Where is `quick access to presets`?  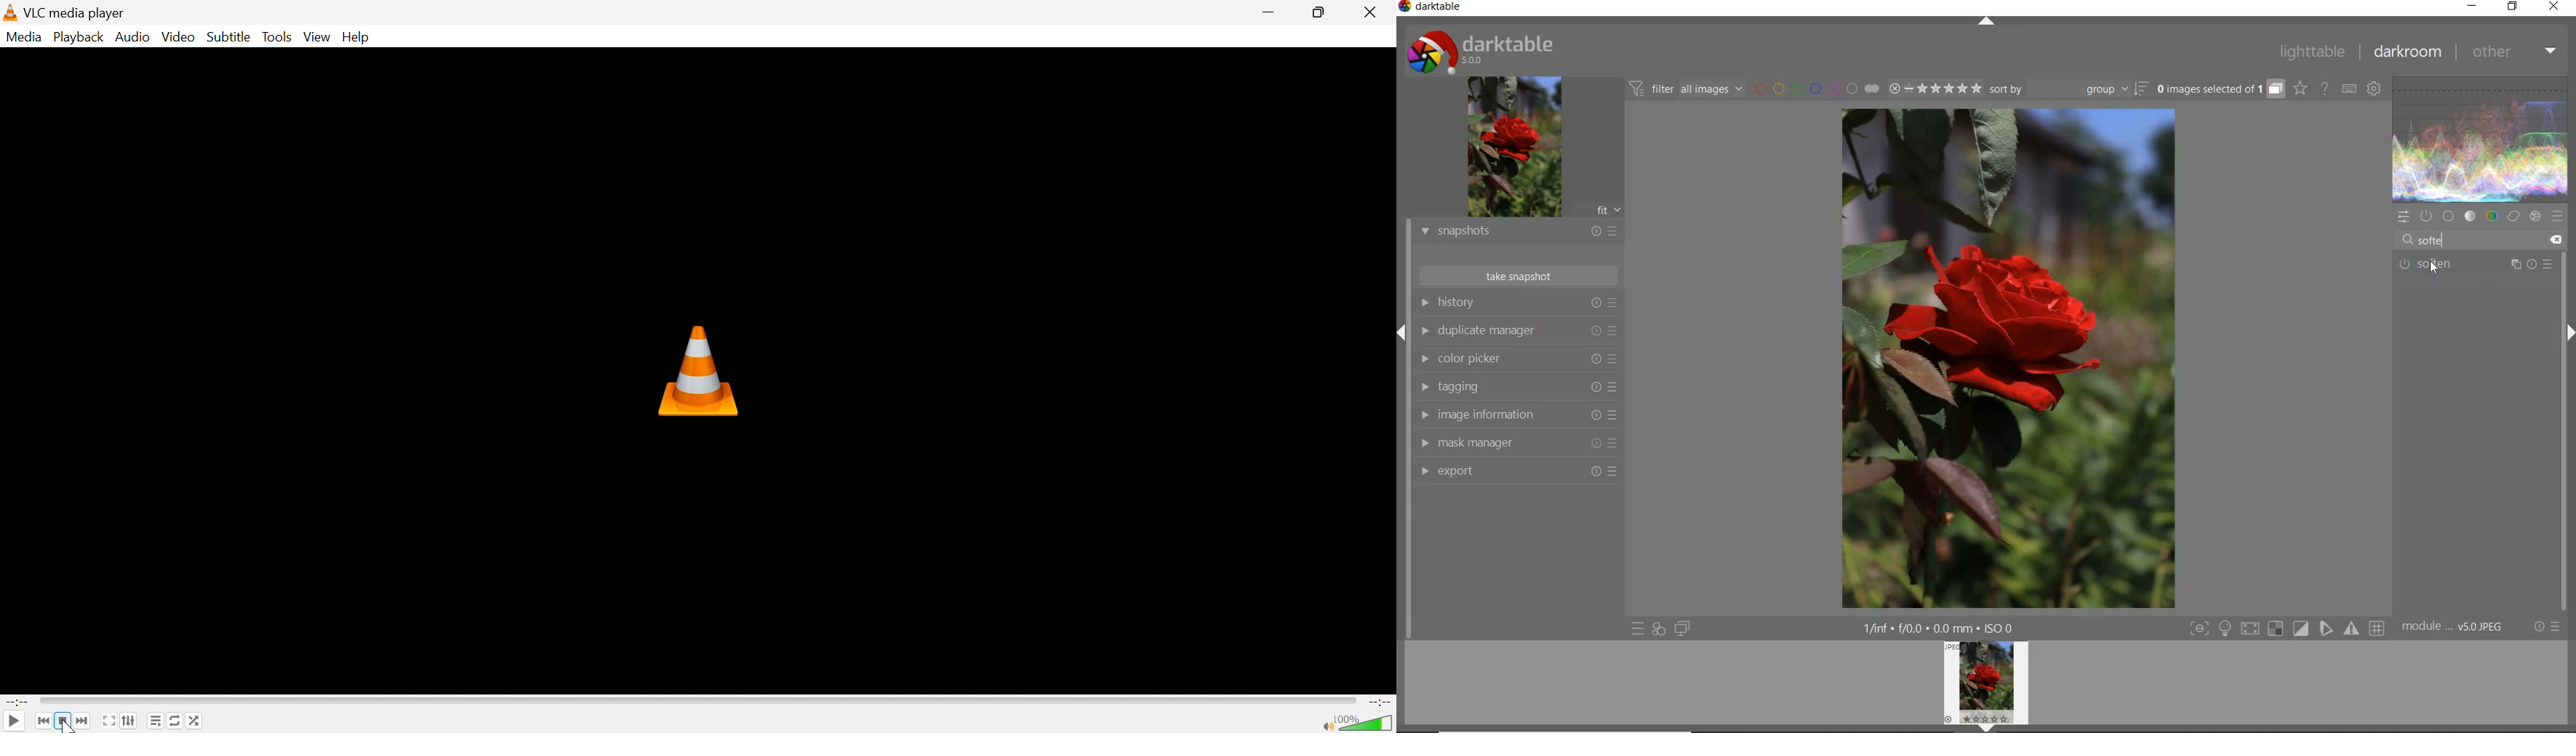
quick access to presets is located at coordinates (1638, 629).